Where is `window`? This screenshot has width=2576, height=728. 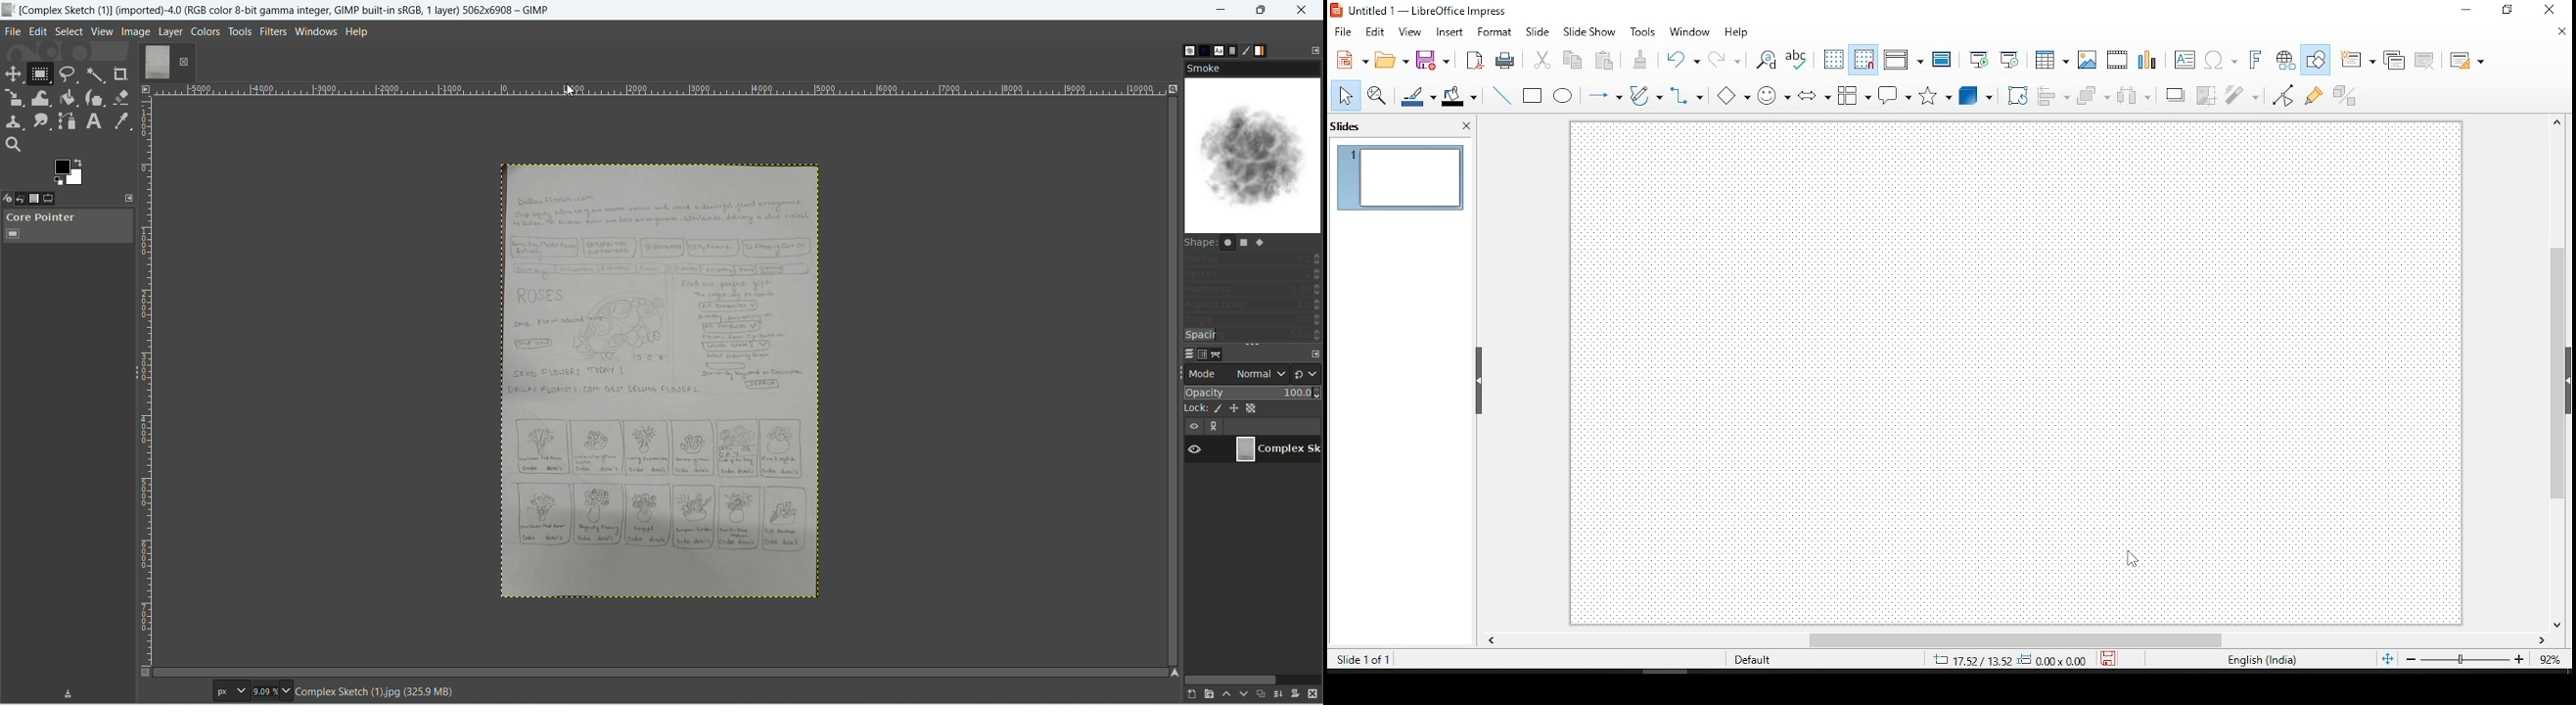
window is located at coordinates (1686, 31).